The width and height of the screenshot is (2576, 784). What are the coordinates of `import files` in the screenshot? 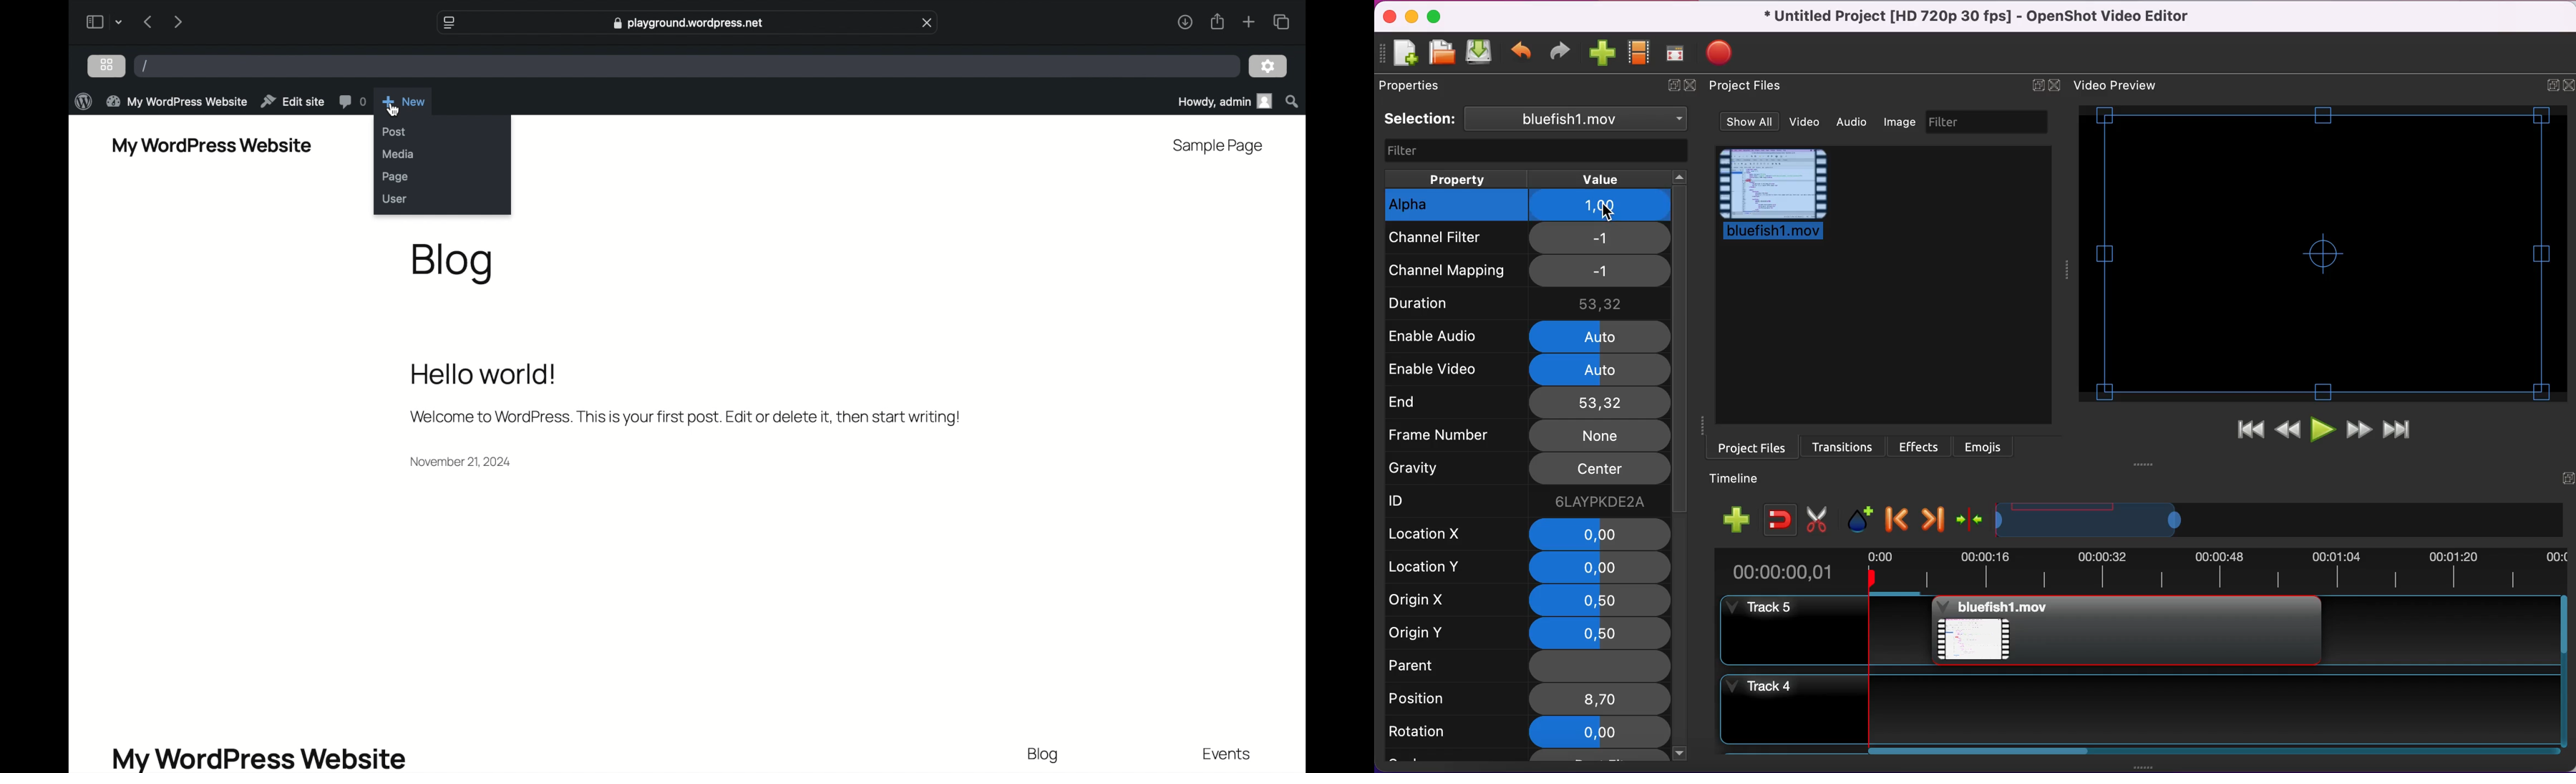 It's located at (1601, 53).